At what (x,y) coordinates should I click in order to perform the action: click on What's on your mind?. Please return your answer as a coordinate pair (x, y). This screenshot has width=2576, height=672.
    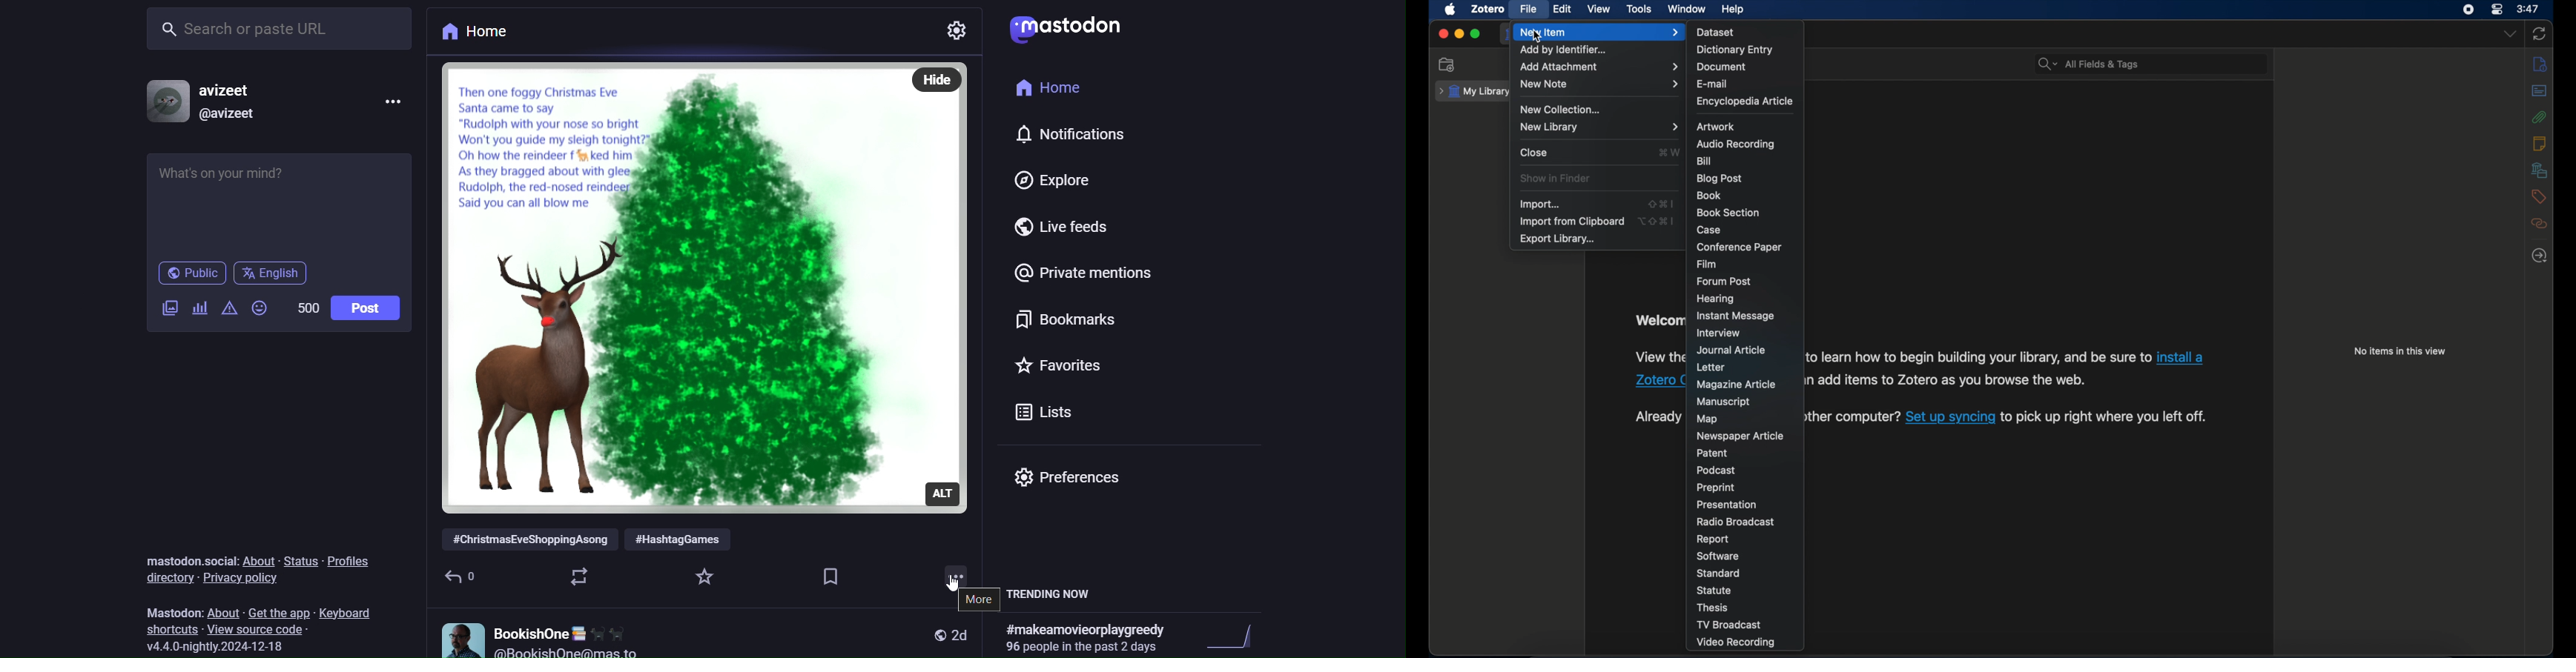
    Looking at the image, I should click on (277, 204).